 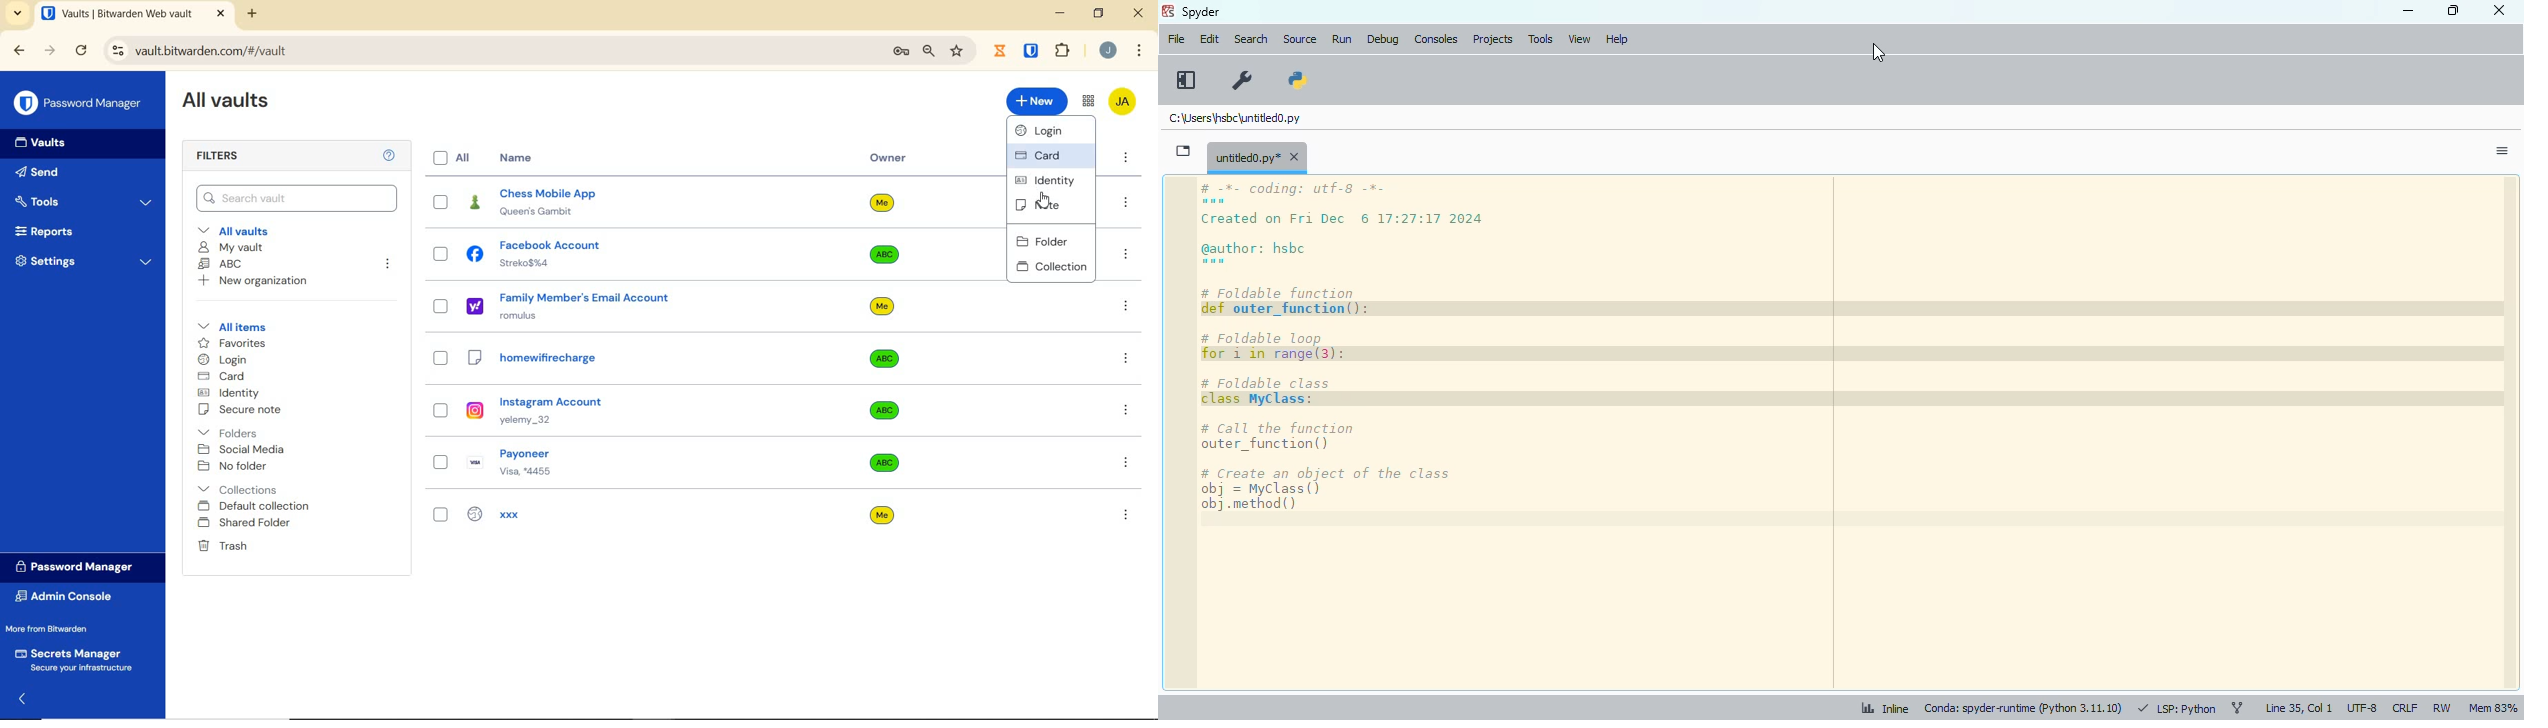 I want to click on New, so click(x=1037, y=101).